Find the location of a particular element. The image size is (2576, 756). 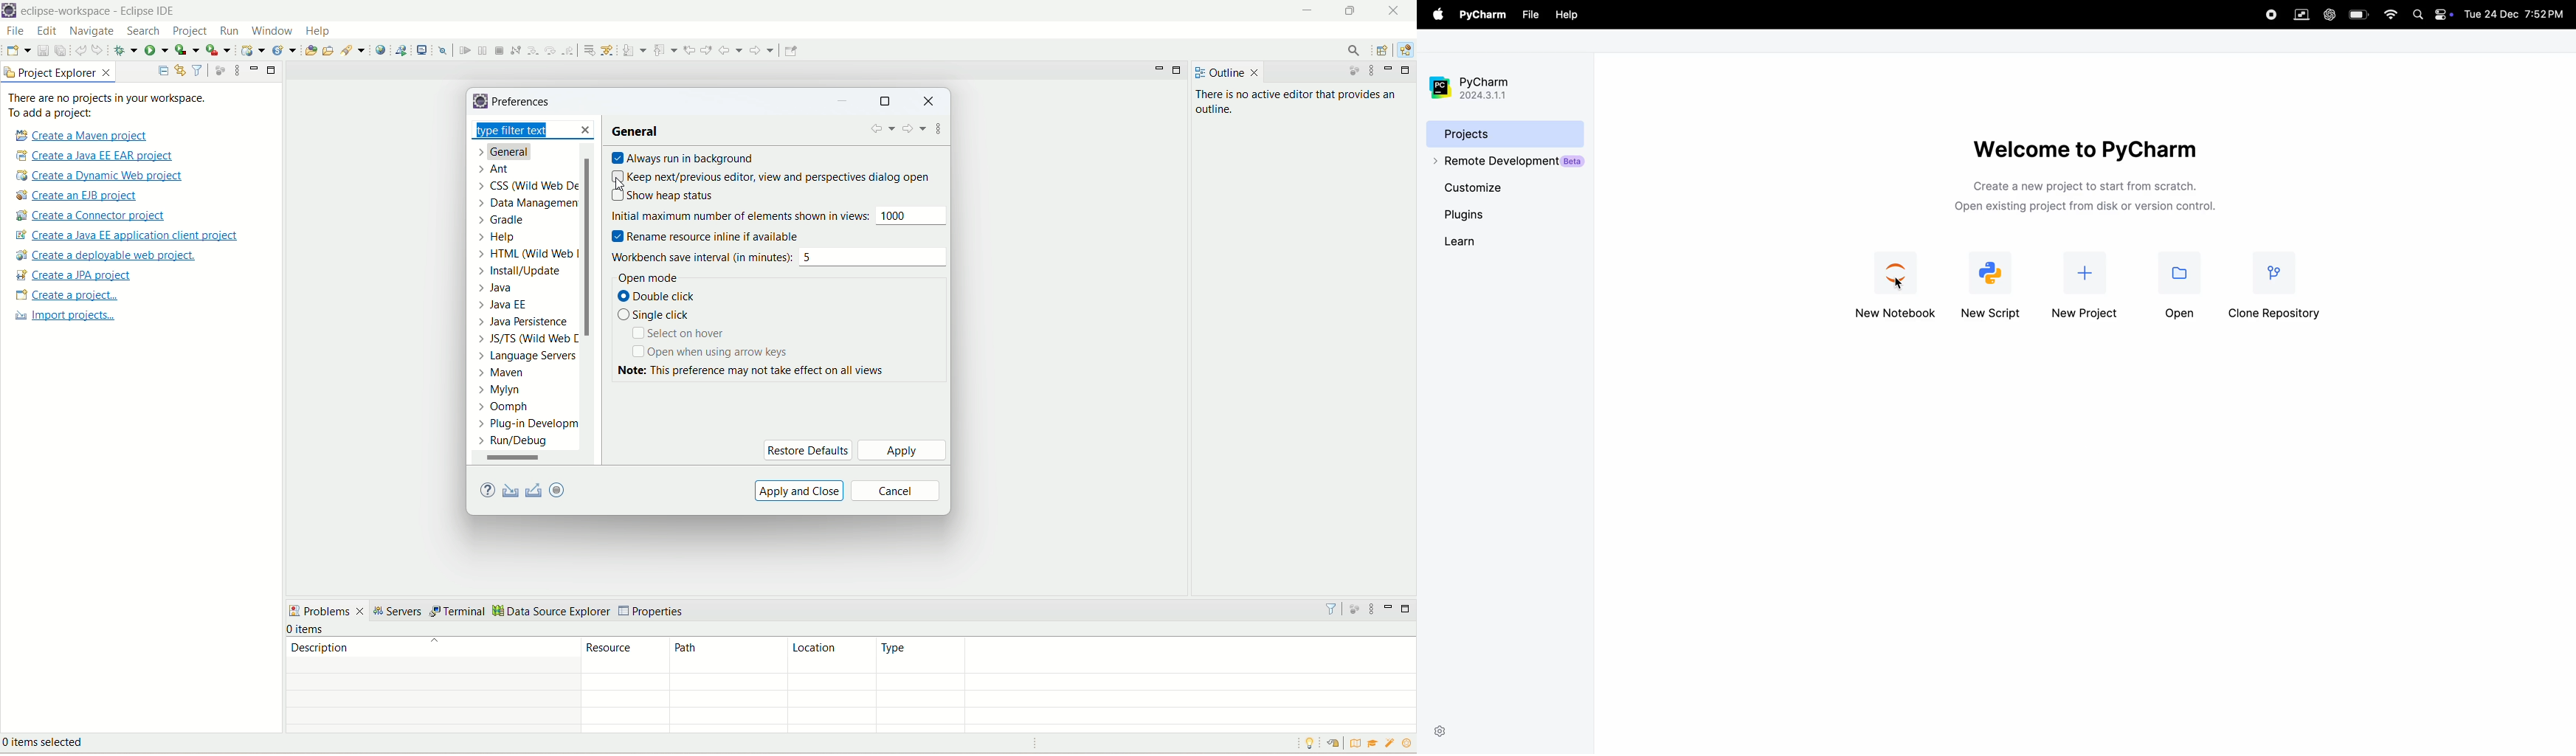

resume is located at coordinates (463, 50).